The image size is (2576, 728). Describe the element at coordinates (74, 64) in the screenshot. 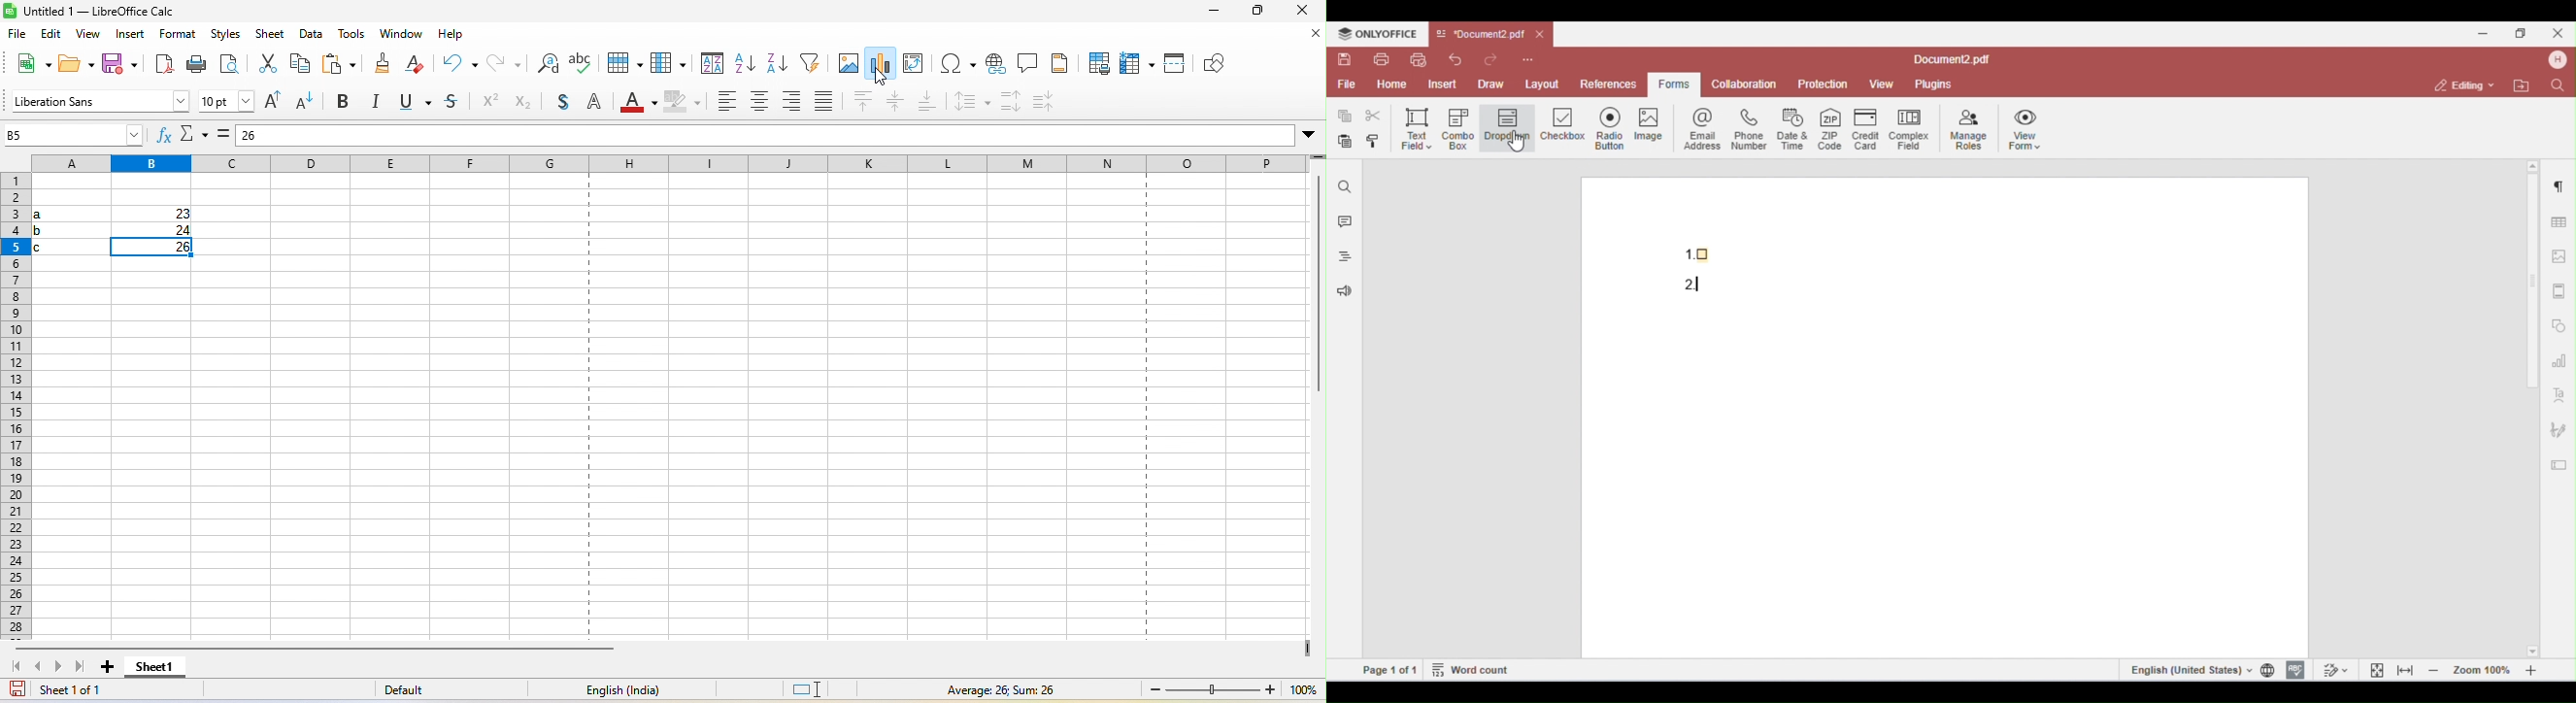

I see `open` at that location.